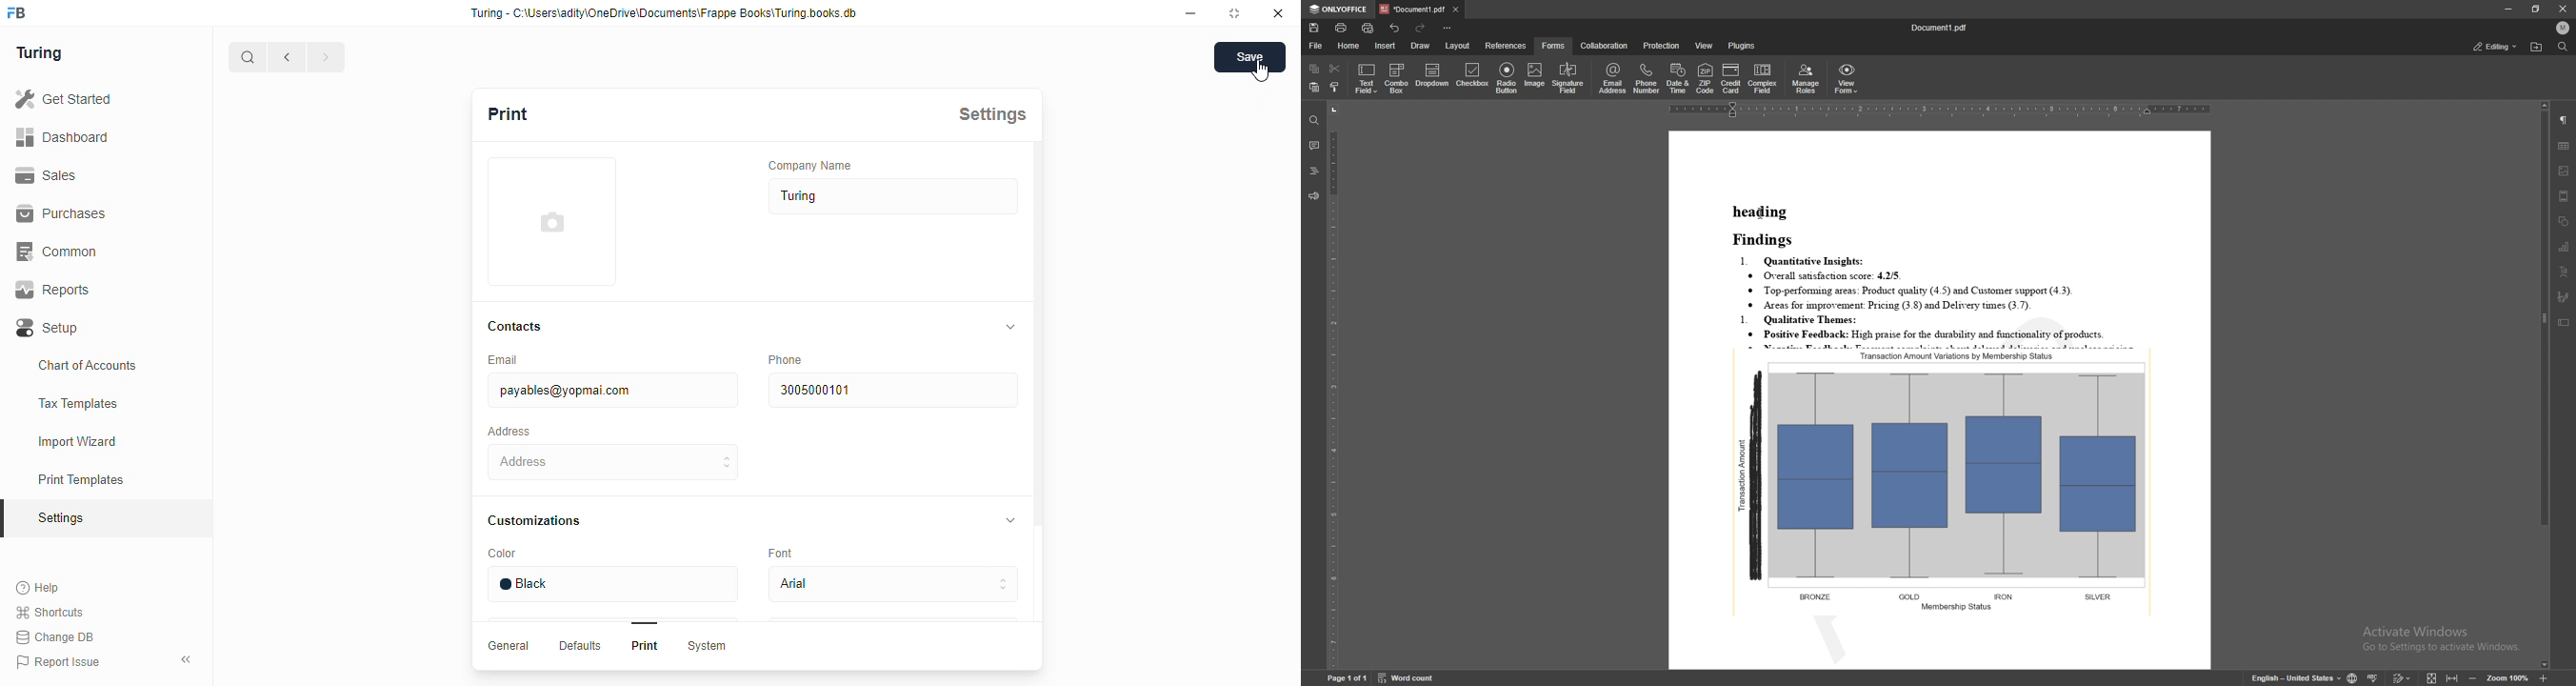  Describe the element at coordinates (1662, 46) in the screenshot. I see `protection` at that location.